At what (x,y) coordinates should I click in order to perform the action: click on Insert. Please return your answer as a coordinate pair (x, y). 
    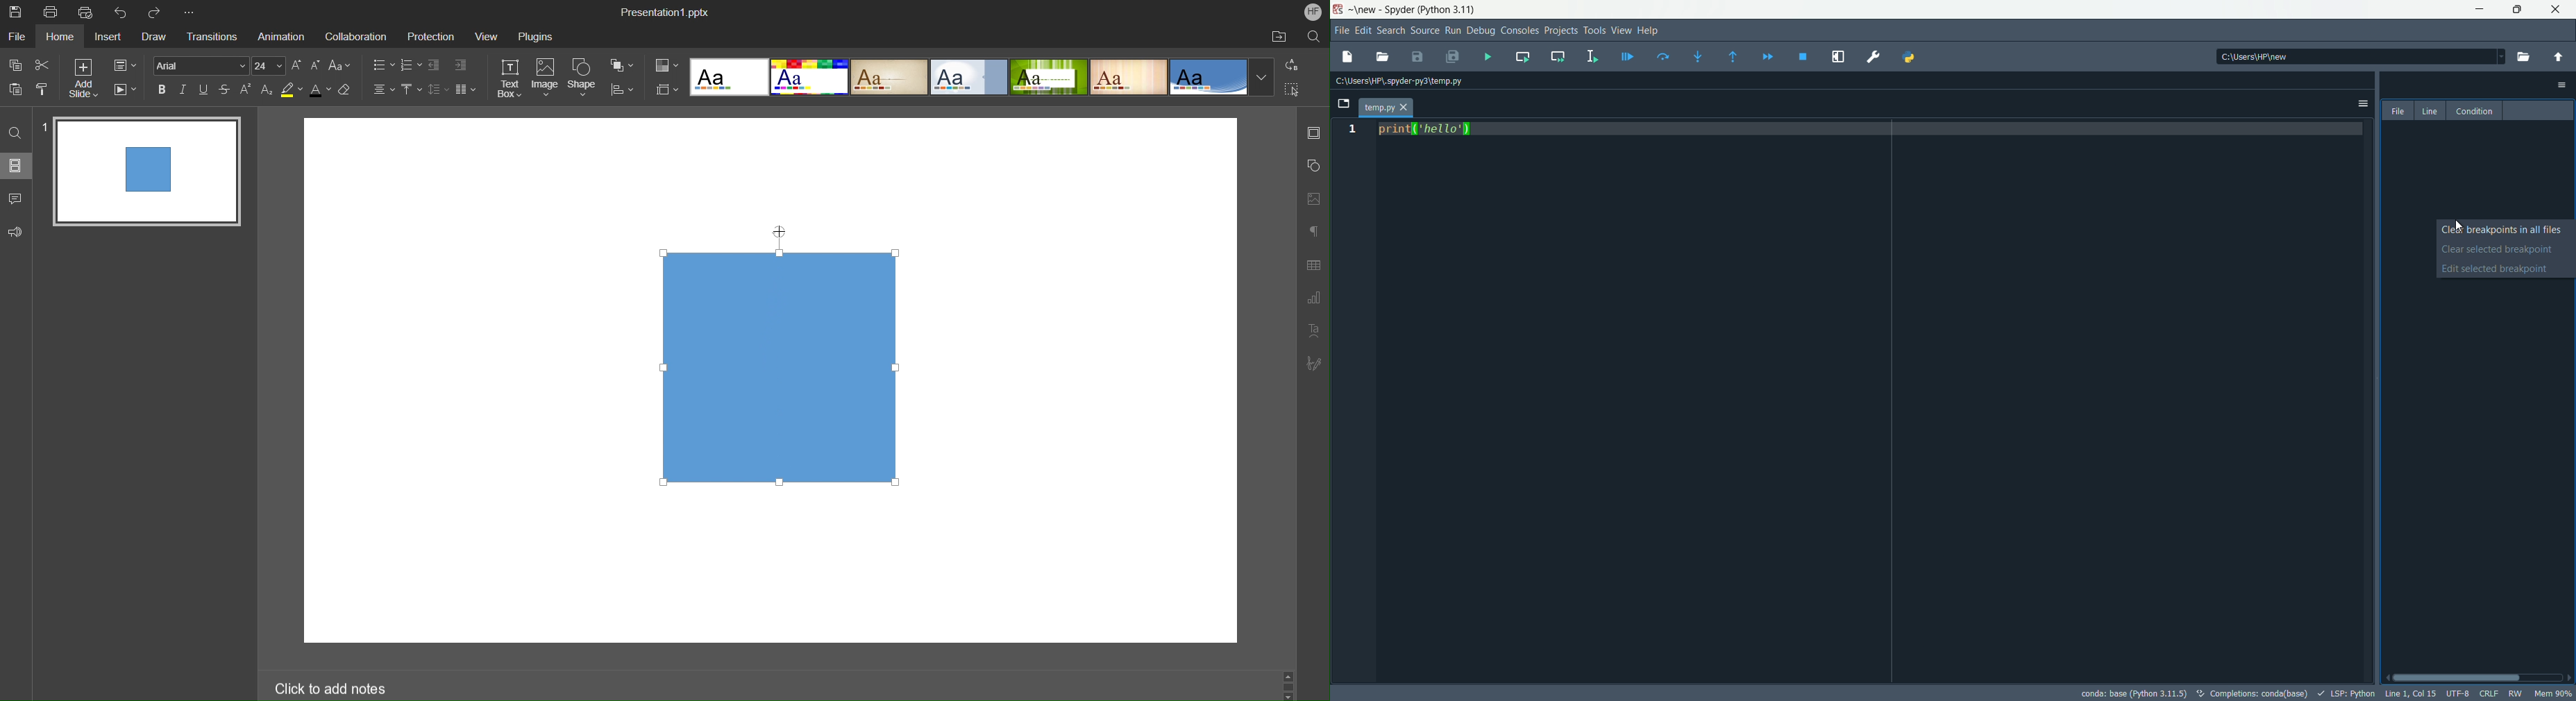
    Looking at the image, I should click on (106, 37).